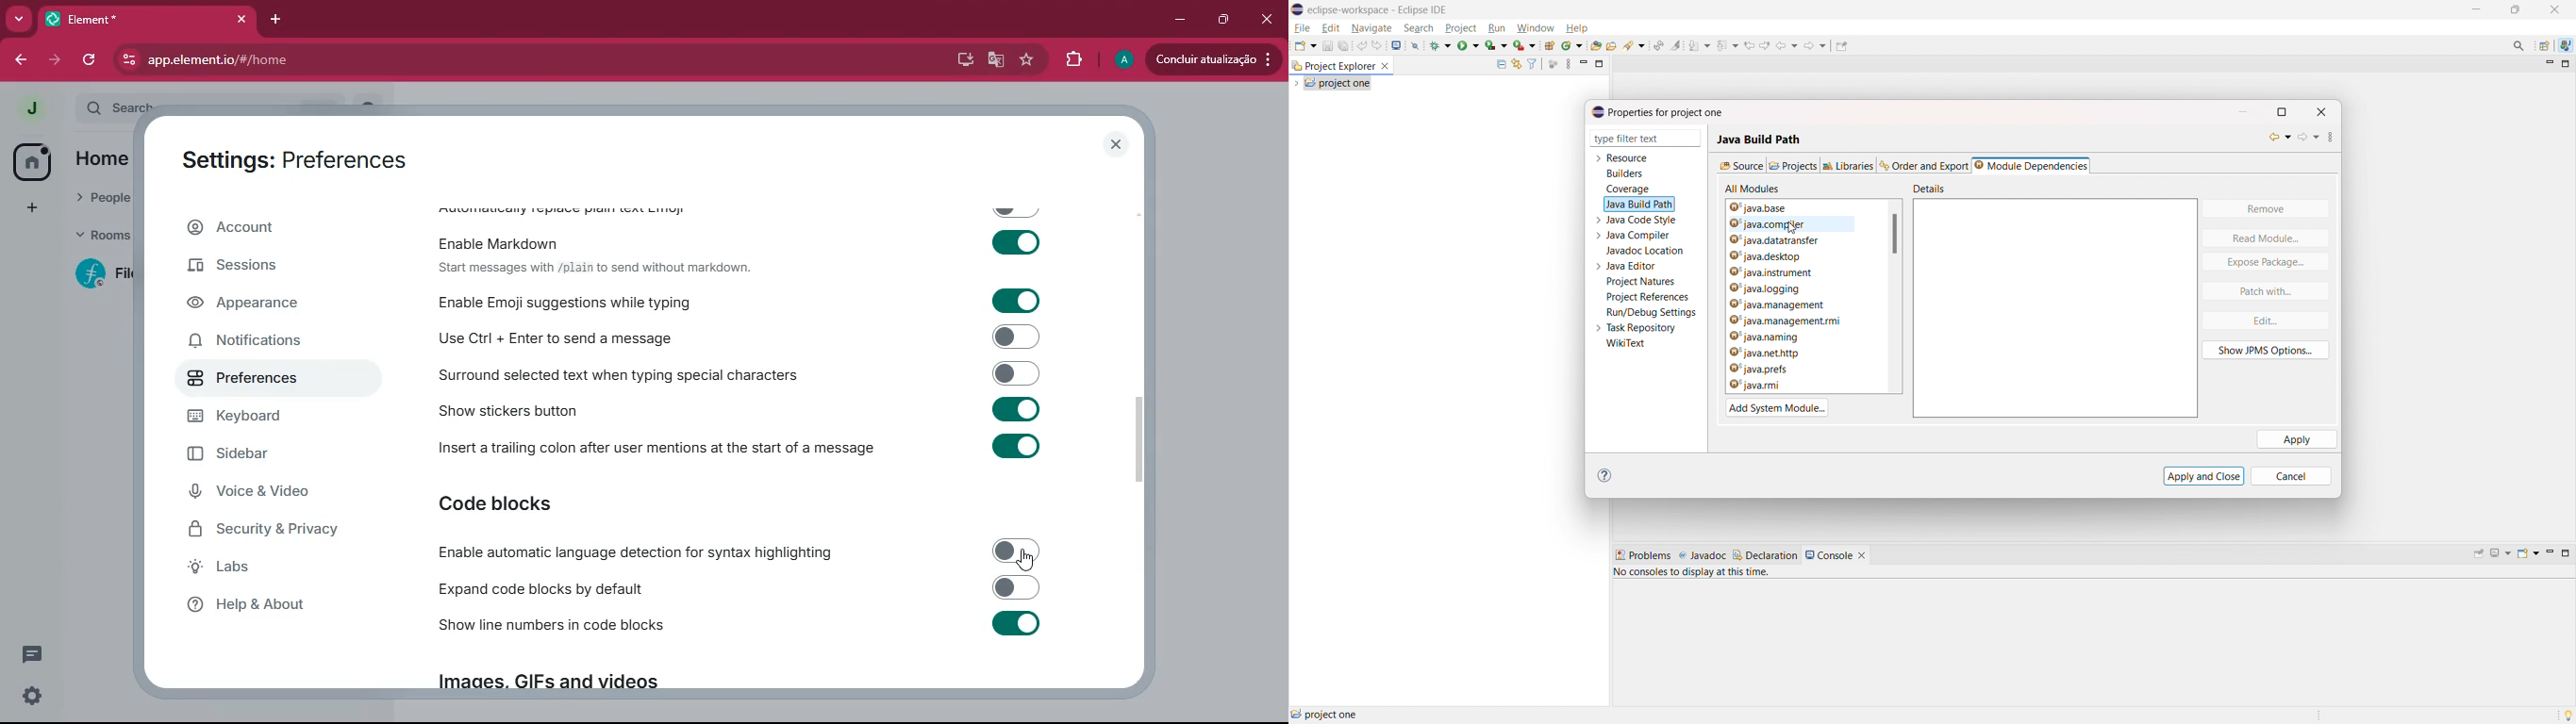 The image size is (2576, 728). Describe the element at coordinates (1635, 46) in the screenshot. I see `search` at that location.